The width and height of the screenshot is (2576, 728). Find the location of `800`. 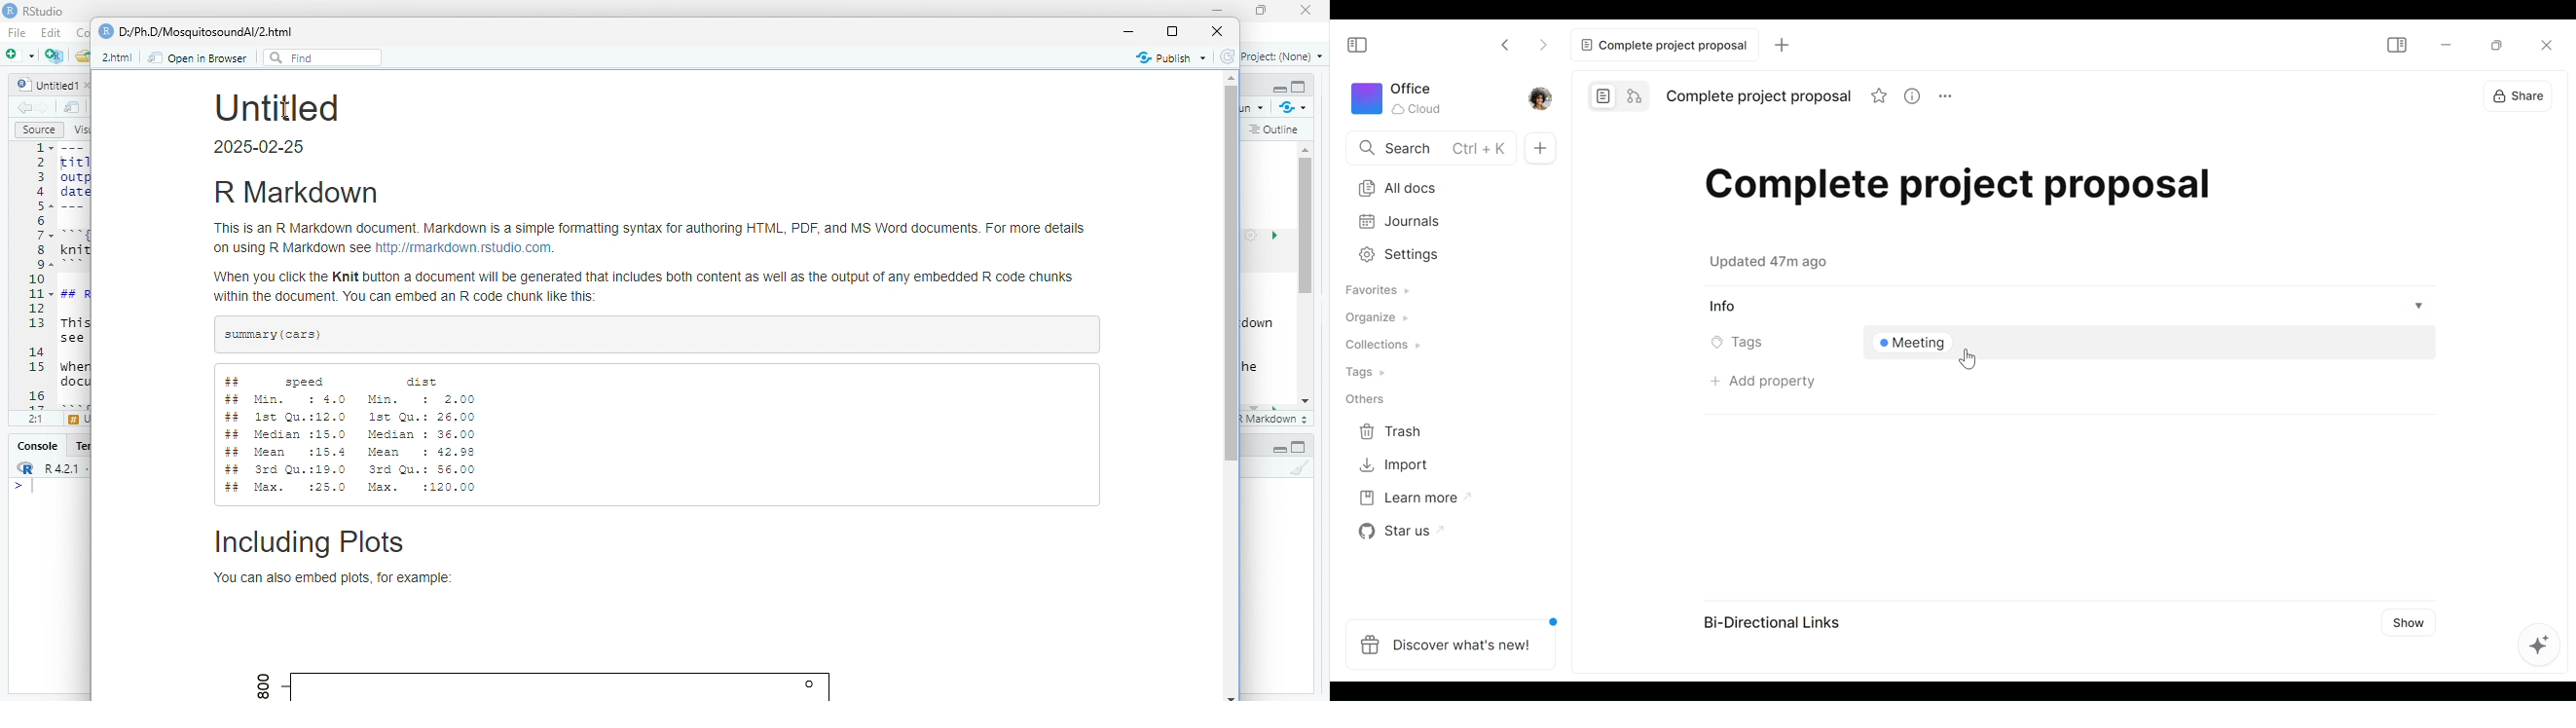

800 is located at coordinates (264, 685).